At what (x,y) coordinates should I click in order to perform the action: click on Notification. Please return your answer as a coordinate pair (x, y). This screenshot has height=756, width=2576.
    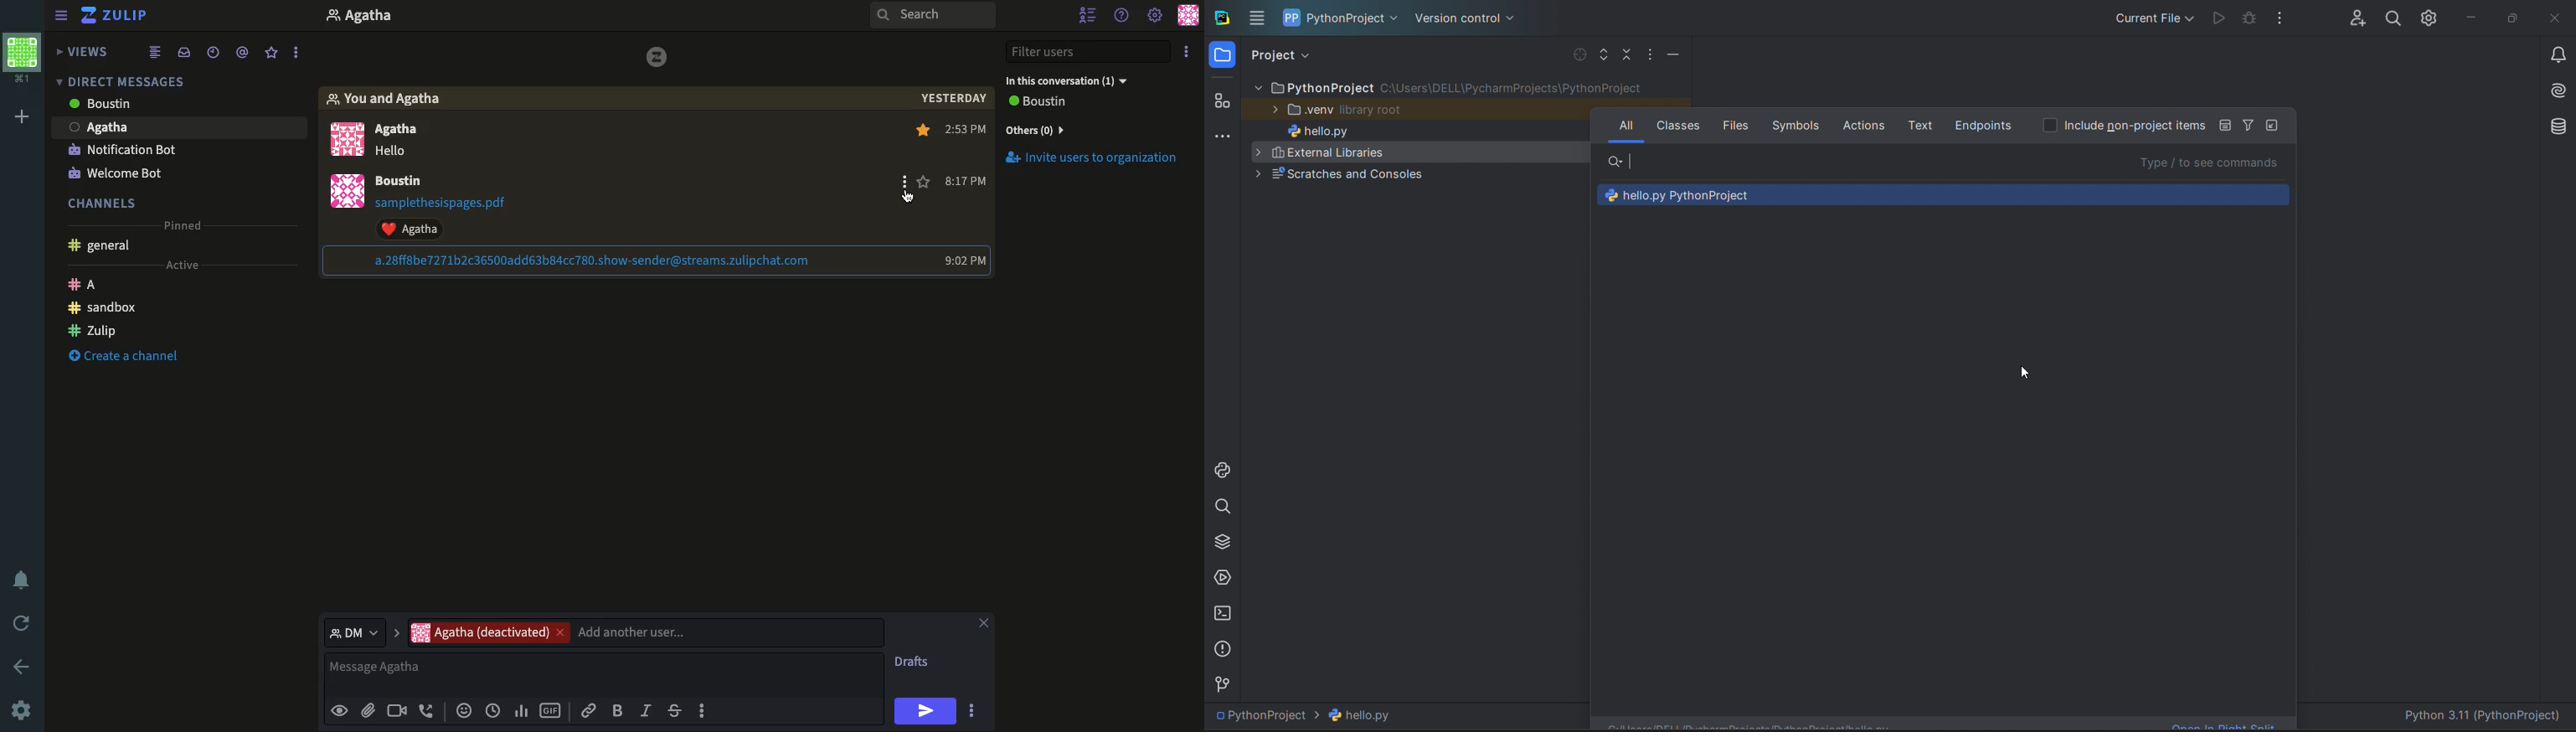
    Looking at the image, I should click on (24, 580).